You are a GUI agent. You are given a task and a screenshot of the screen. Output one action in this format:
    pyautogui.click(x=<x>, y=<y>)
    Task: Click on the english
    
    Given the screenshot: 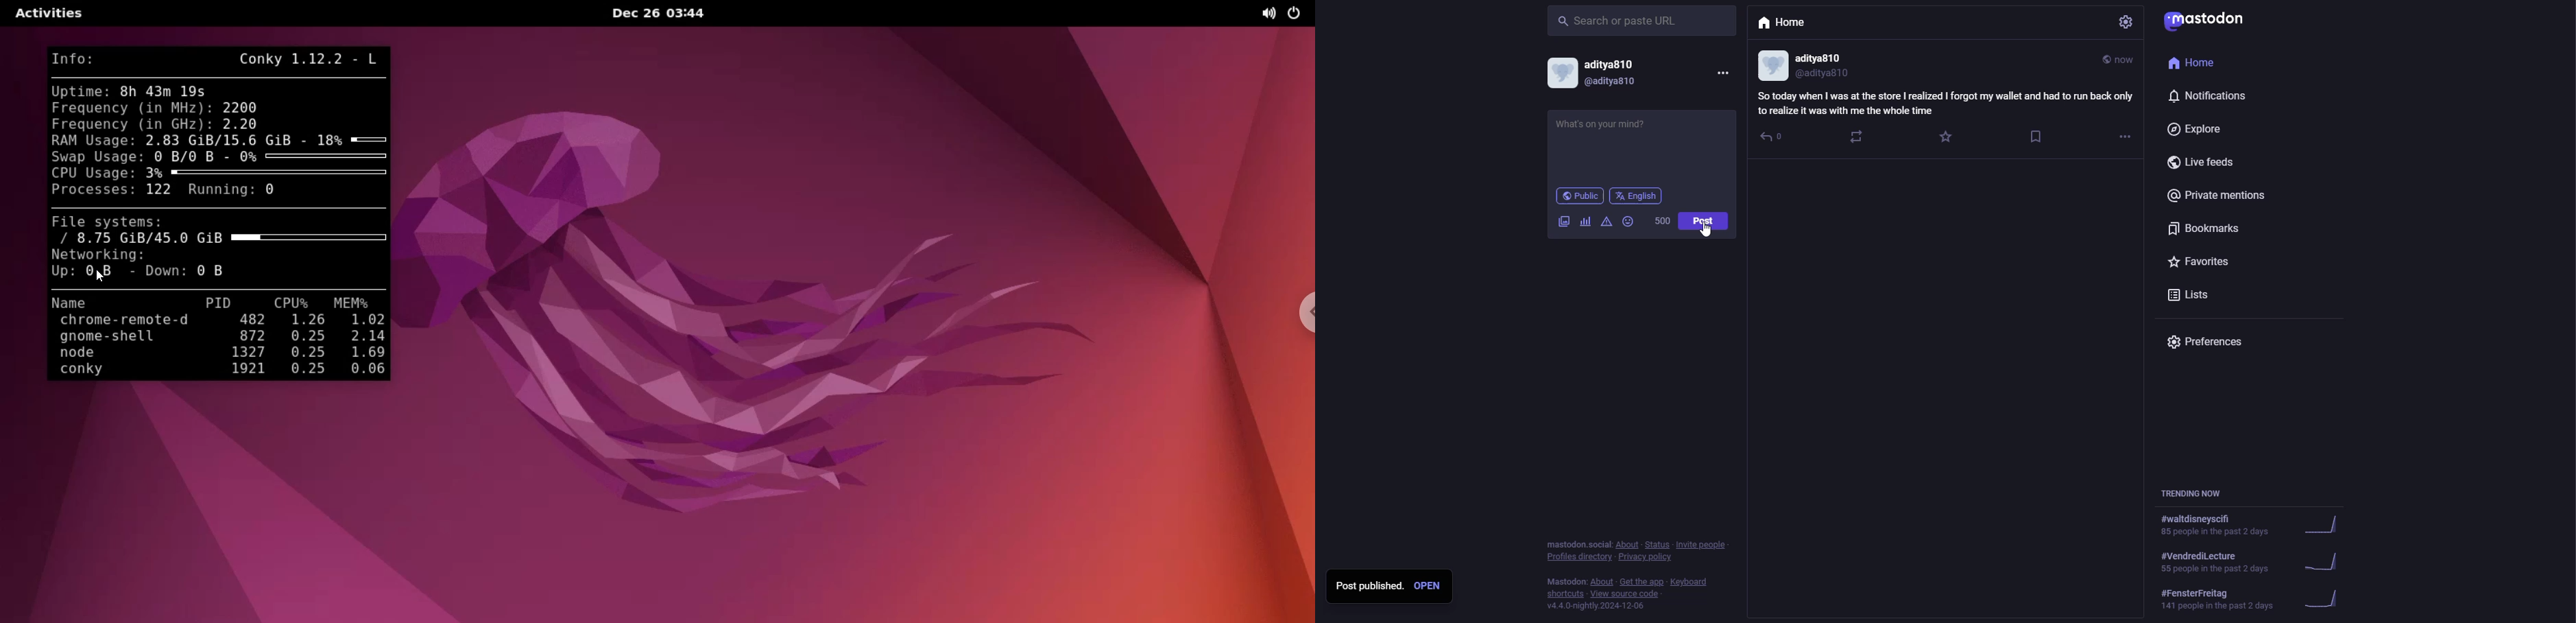 What is the action you would take?
    pyautogui.click(x=1636, y=196)
    